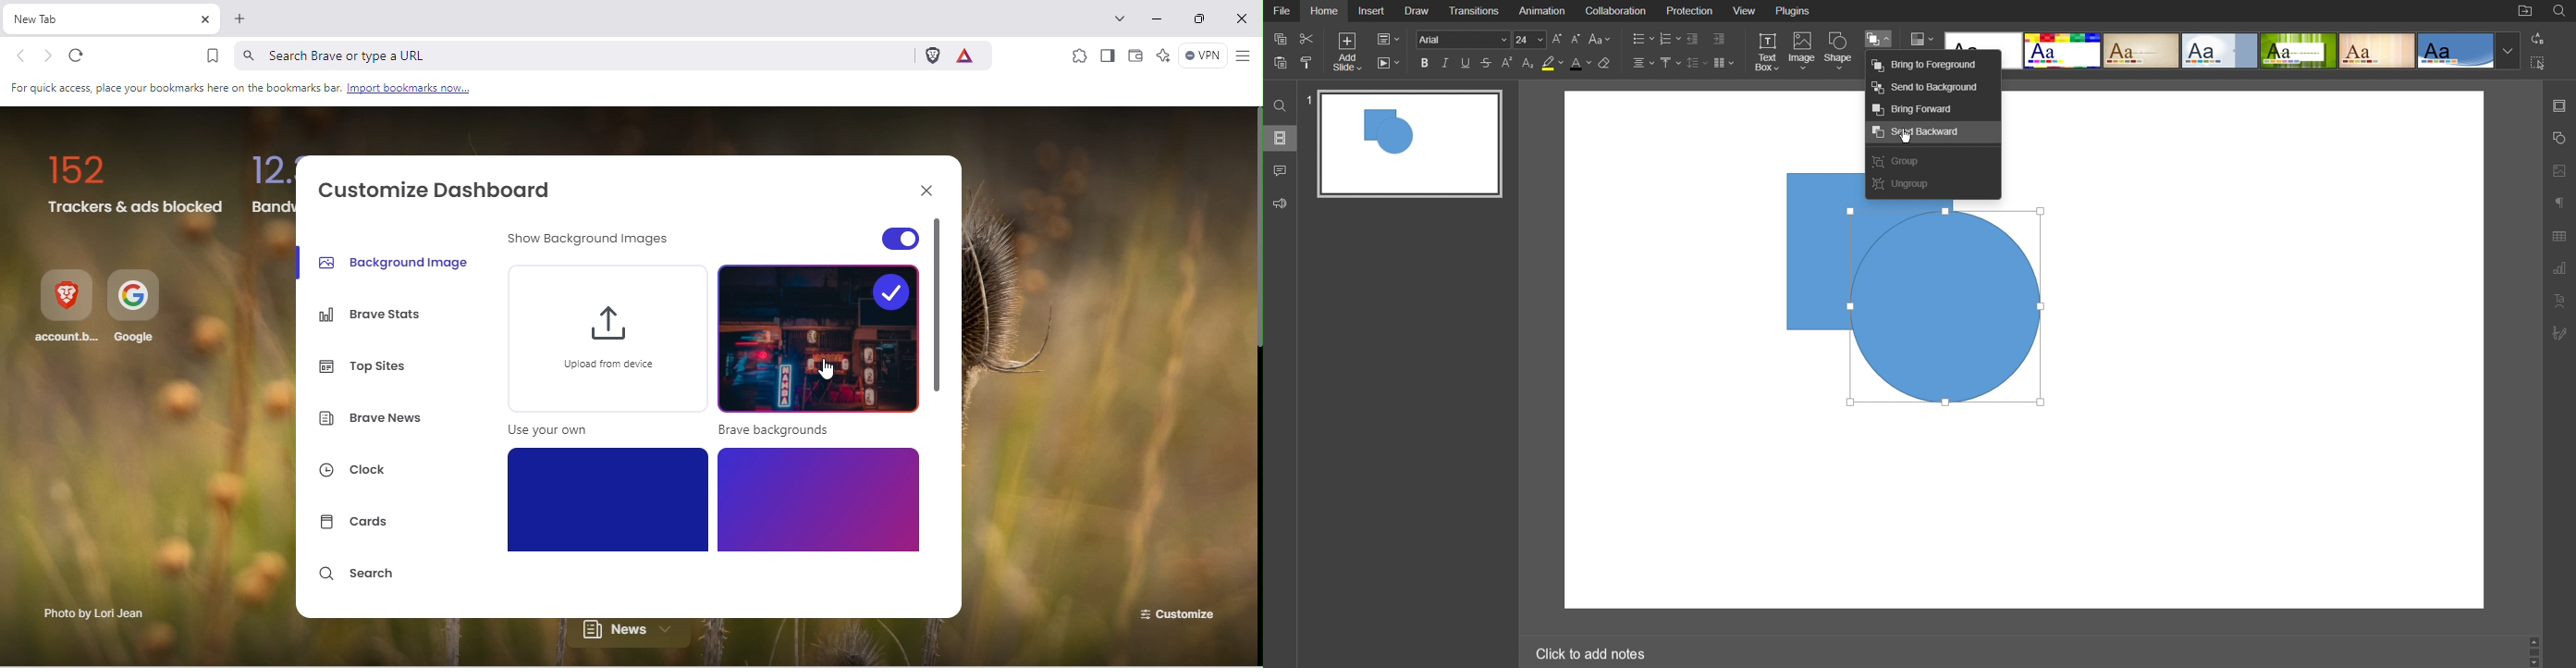 The image size is (2576, 672). Describe the element at coordinates (1669, 62) in the screenshot. I see `Vertical Align` at that location.